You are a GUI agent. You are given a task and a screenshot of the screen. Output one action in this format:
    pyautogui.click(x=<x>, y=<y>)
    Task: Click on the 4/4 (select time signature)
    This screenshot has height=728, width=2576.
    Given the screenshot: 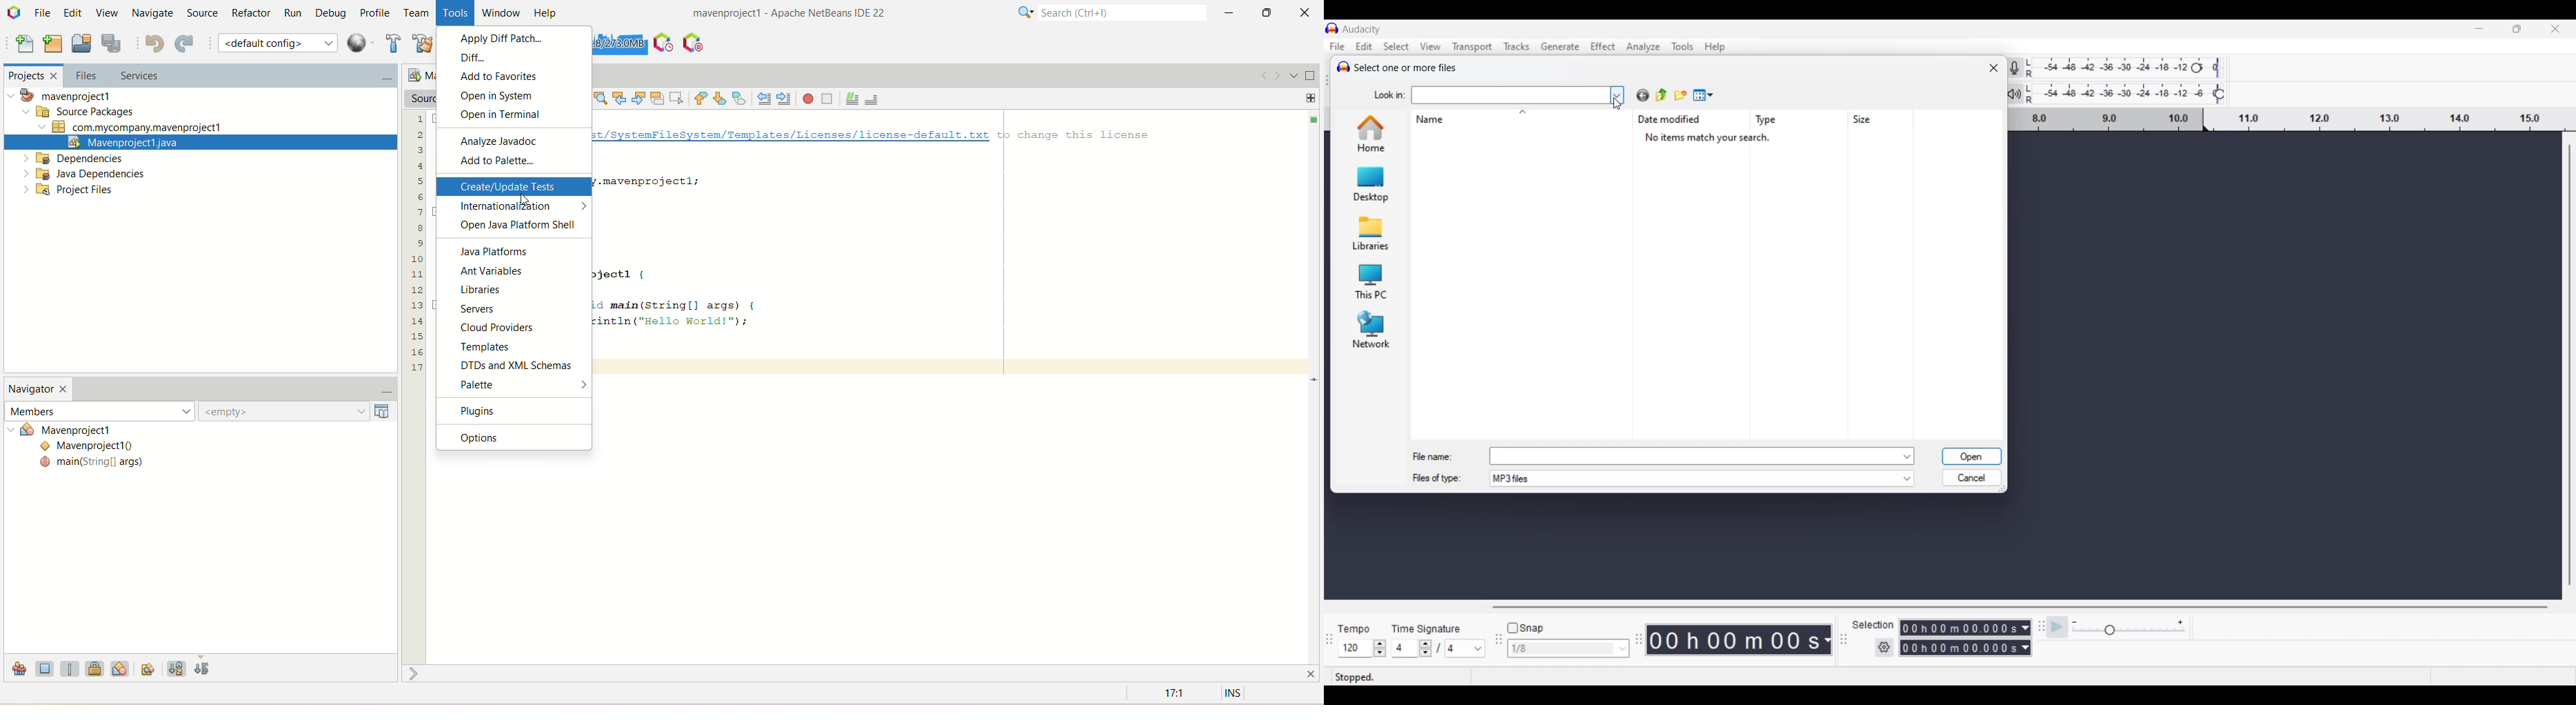 What is the action you would take?
    pyautogui.click(x=1438, y=648)
    